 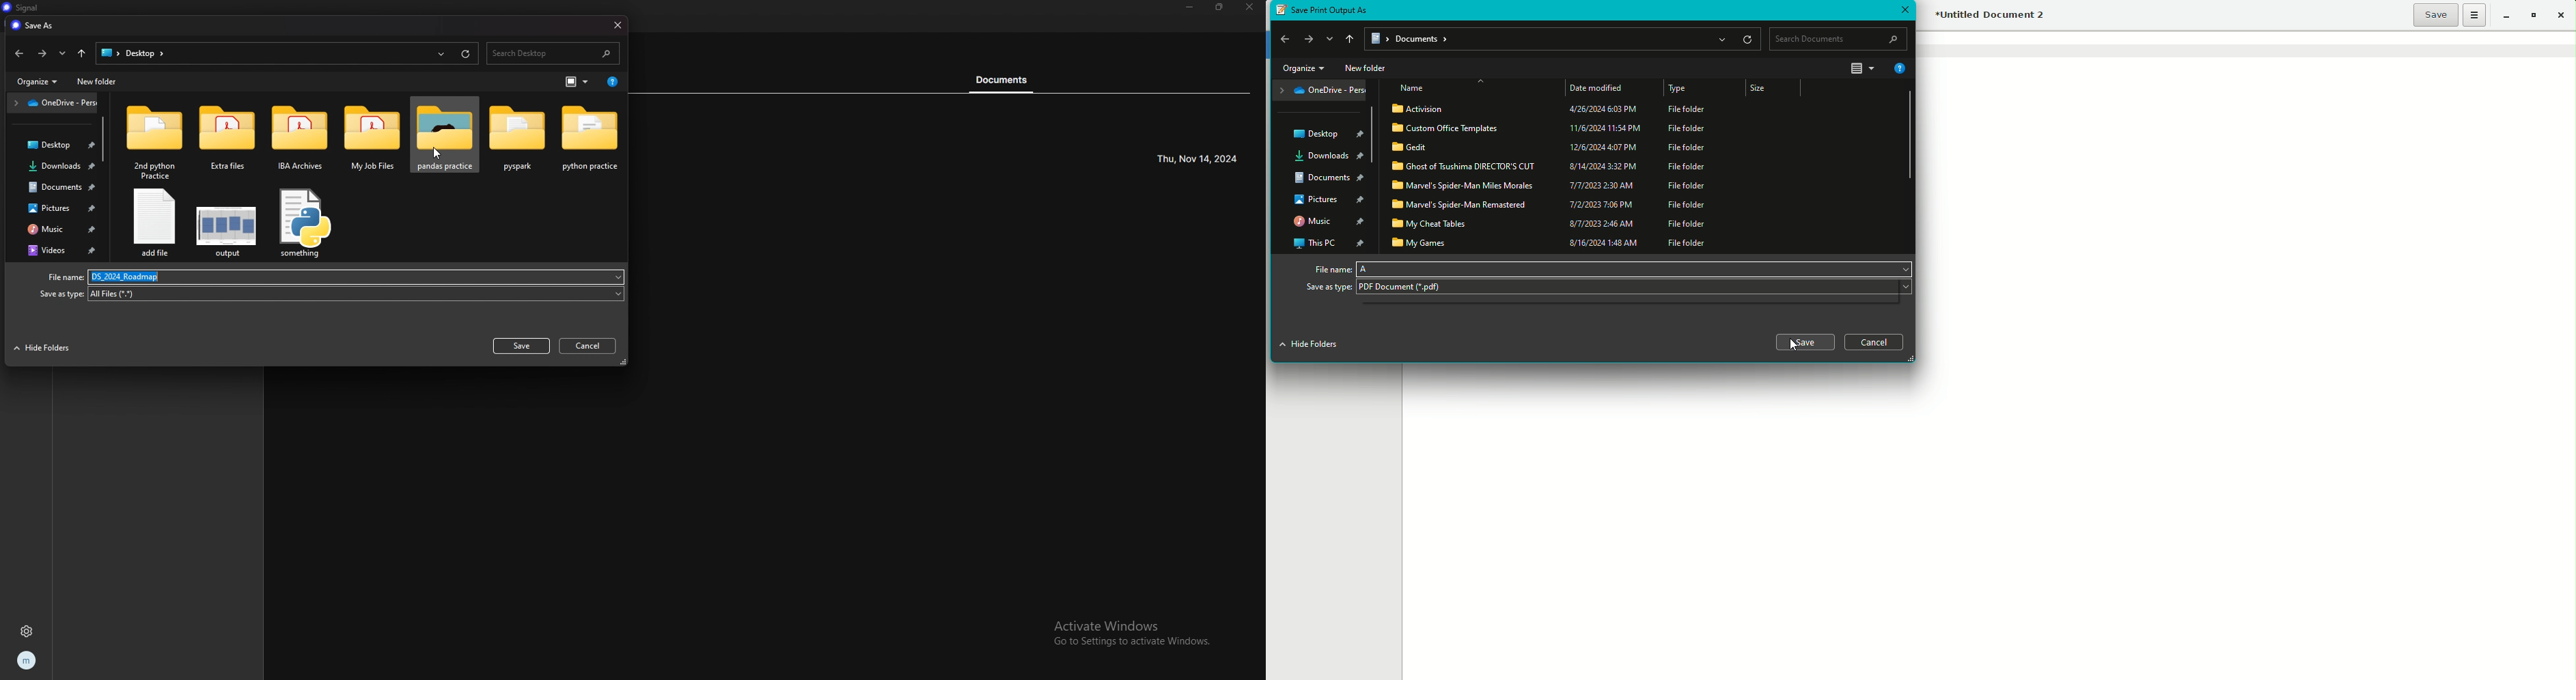 What do you see at coordinates (1251, 7) in the screenshot?
I see `close` at bounding box center [1251, 7].